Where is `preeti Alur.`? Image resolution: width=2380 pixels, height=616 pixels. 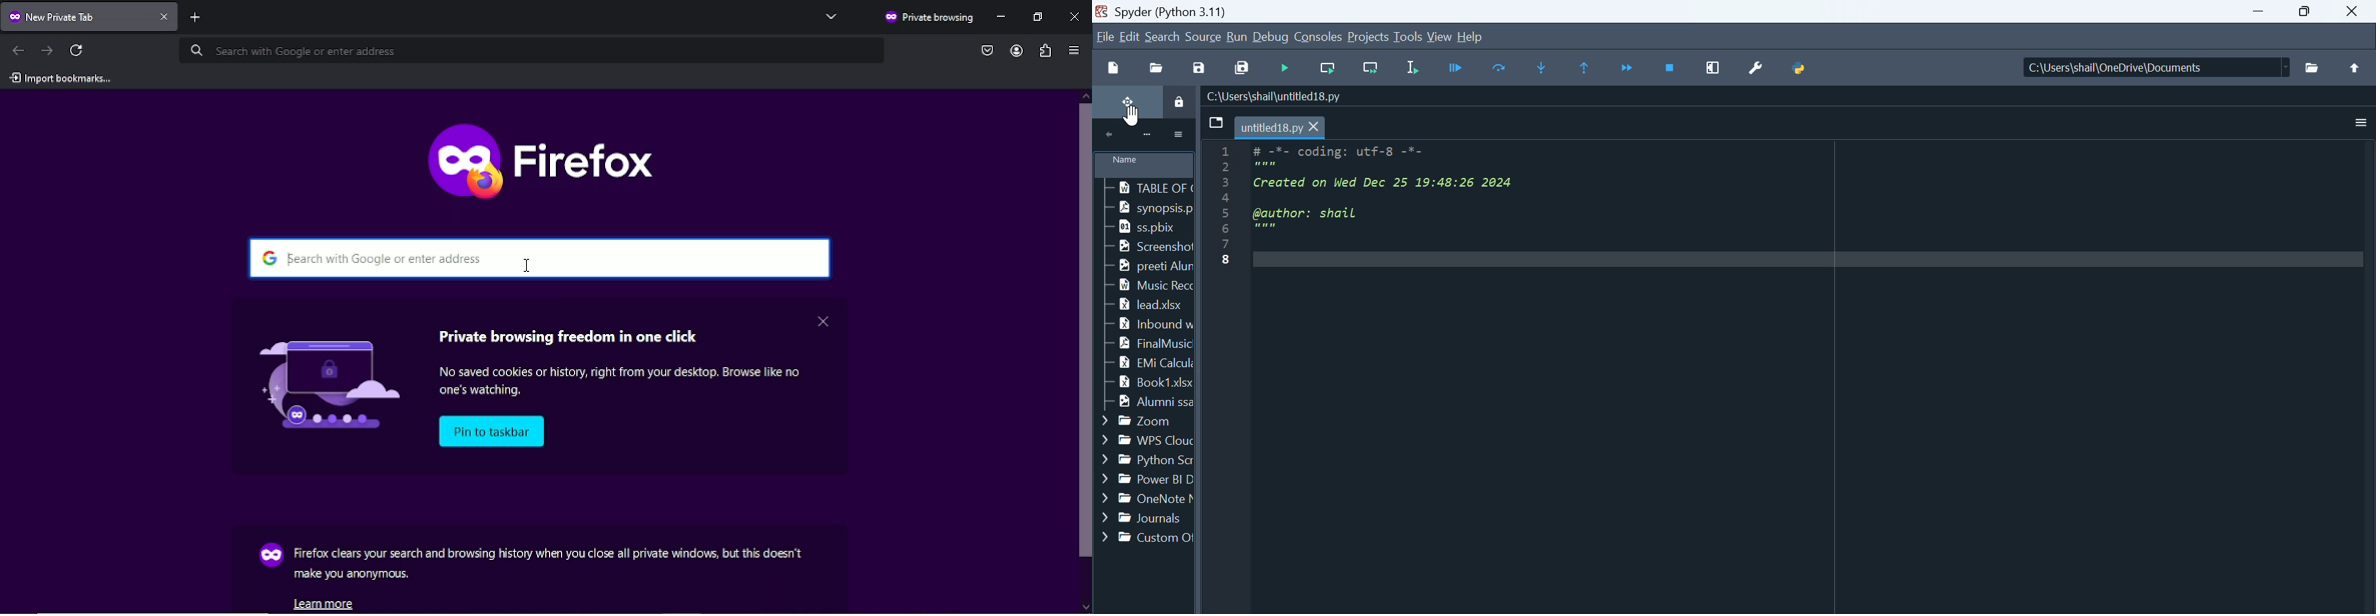 preeti Alur. is located at coordinates (1141, 266).